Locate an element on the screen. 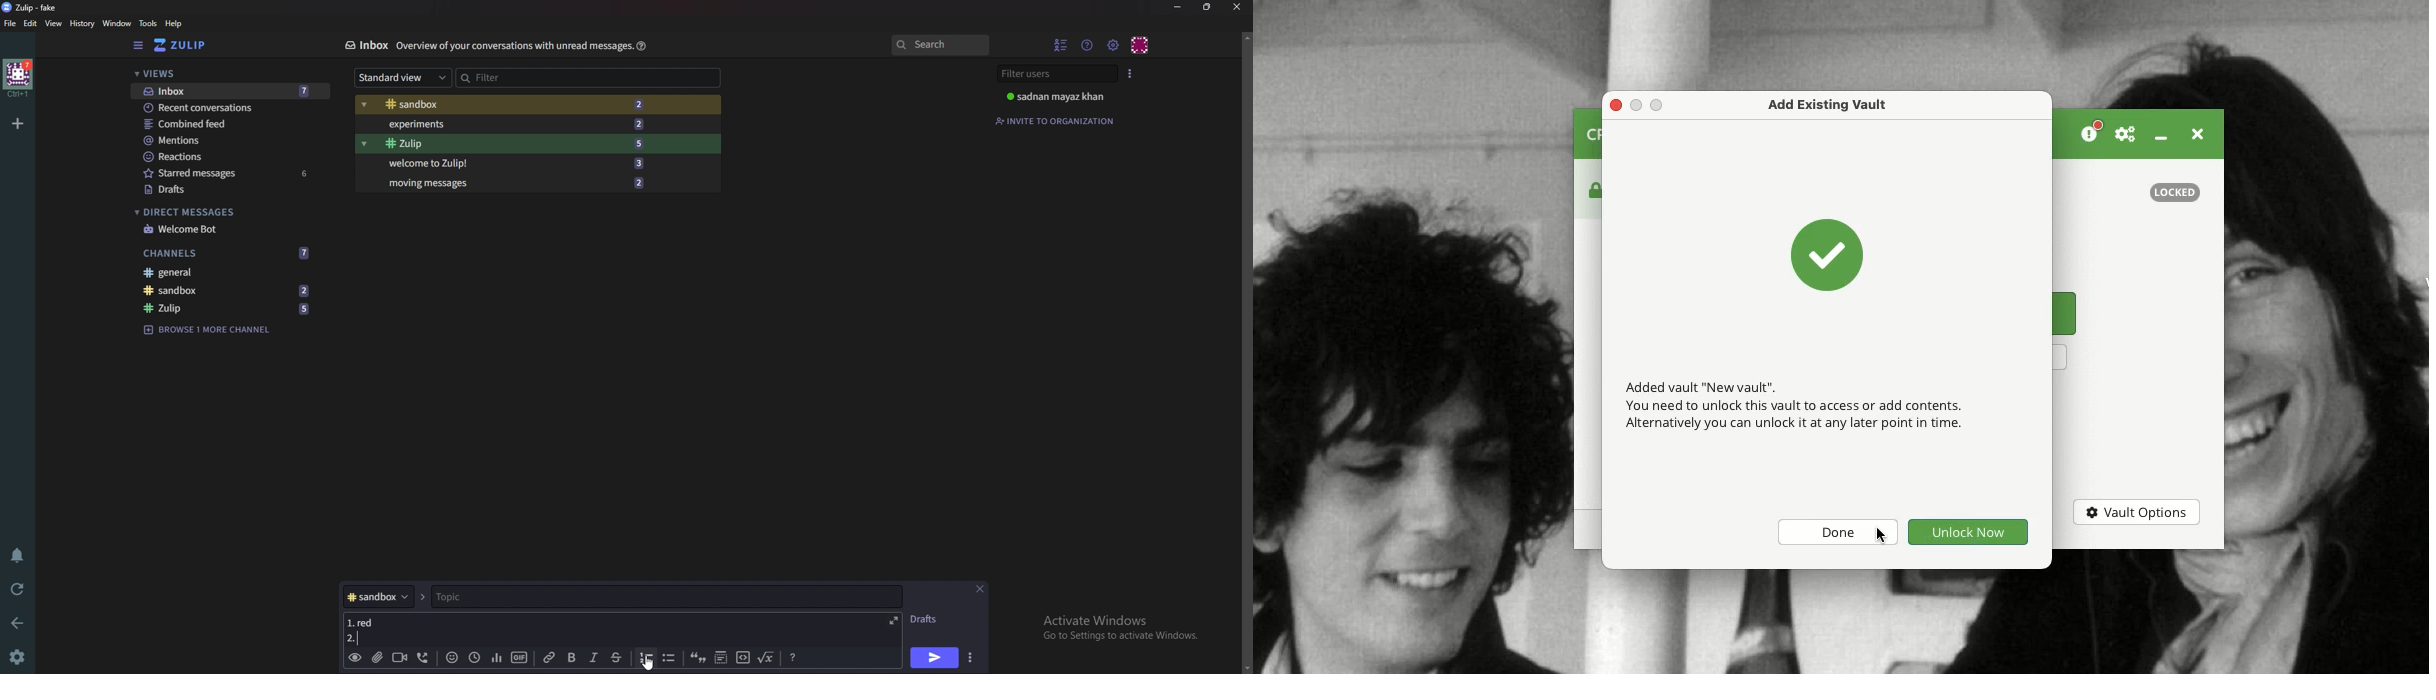 The width and height of the screenshot is (2436, 700). Tools is located at coordinates (148, 23).